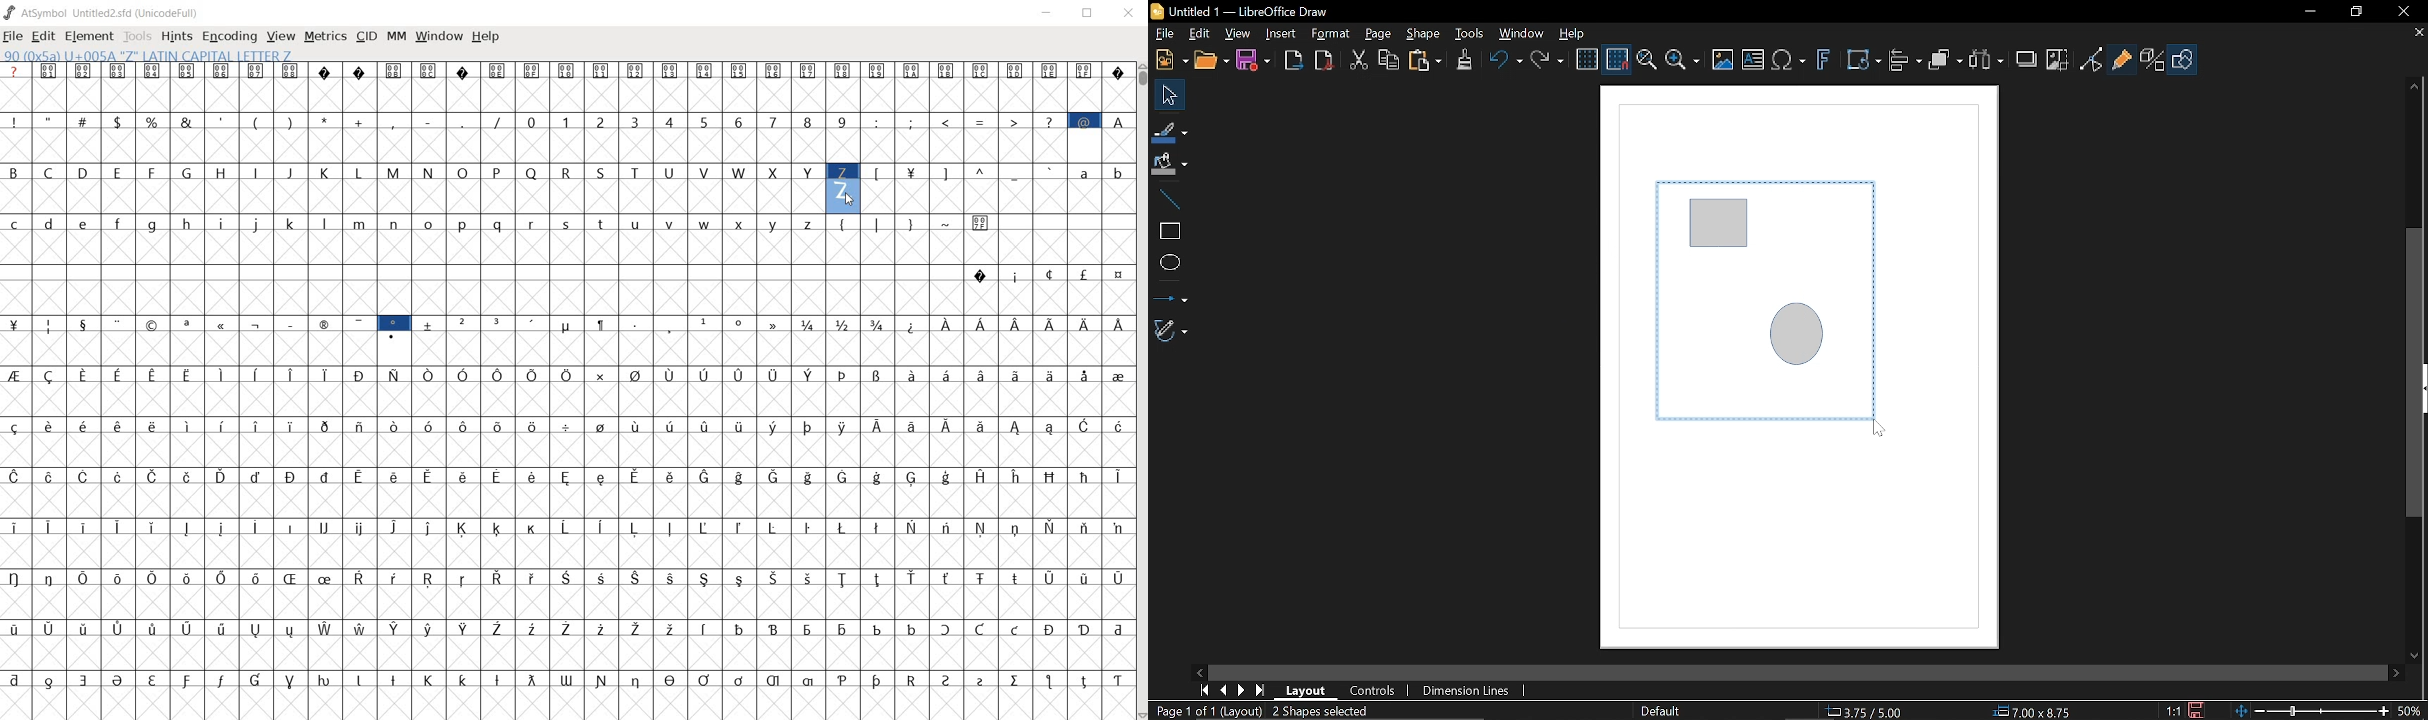 This screenshot has width=2436, height=728. Describe the element at coordinates (2182, 59) in the screenshot. I see `Shapes` at that location.